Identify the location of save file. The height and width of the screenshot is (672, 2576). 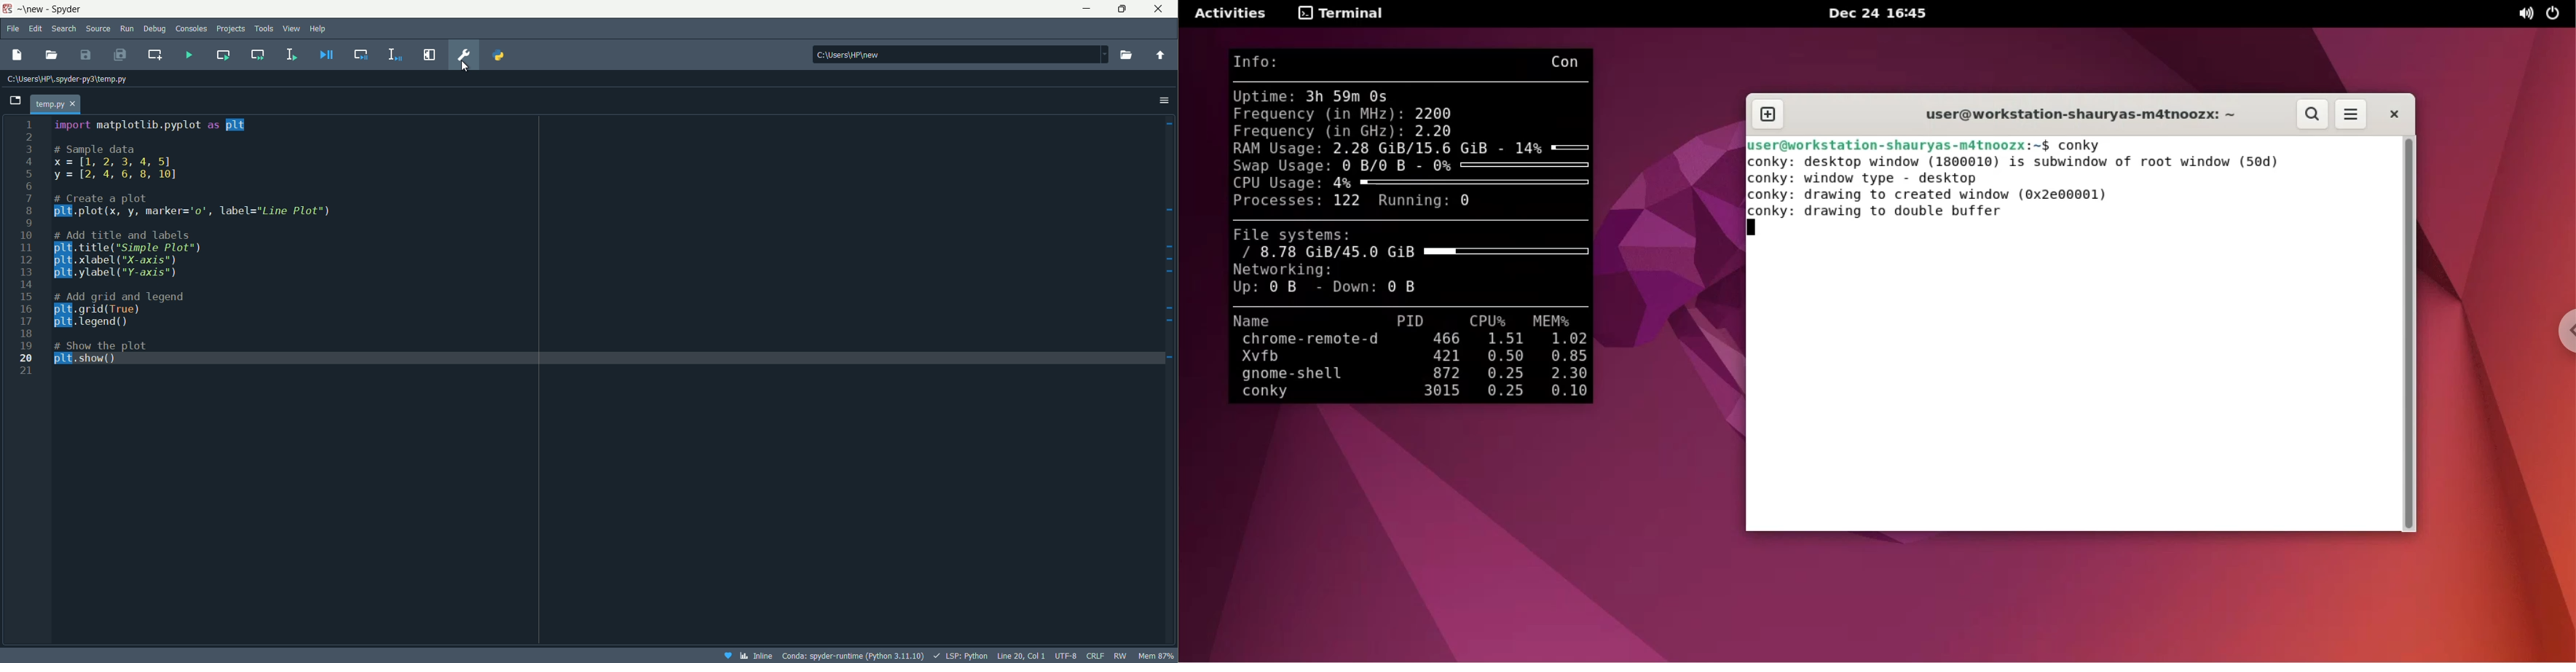
(86, 55).